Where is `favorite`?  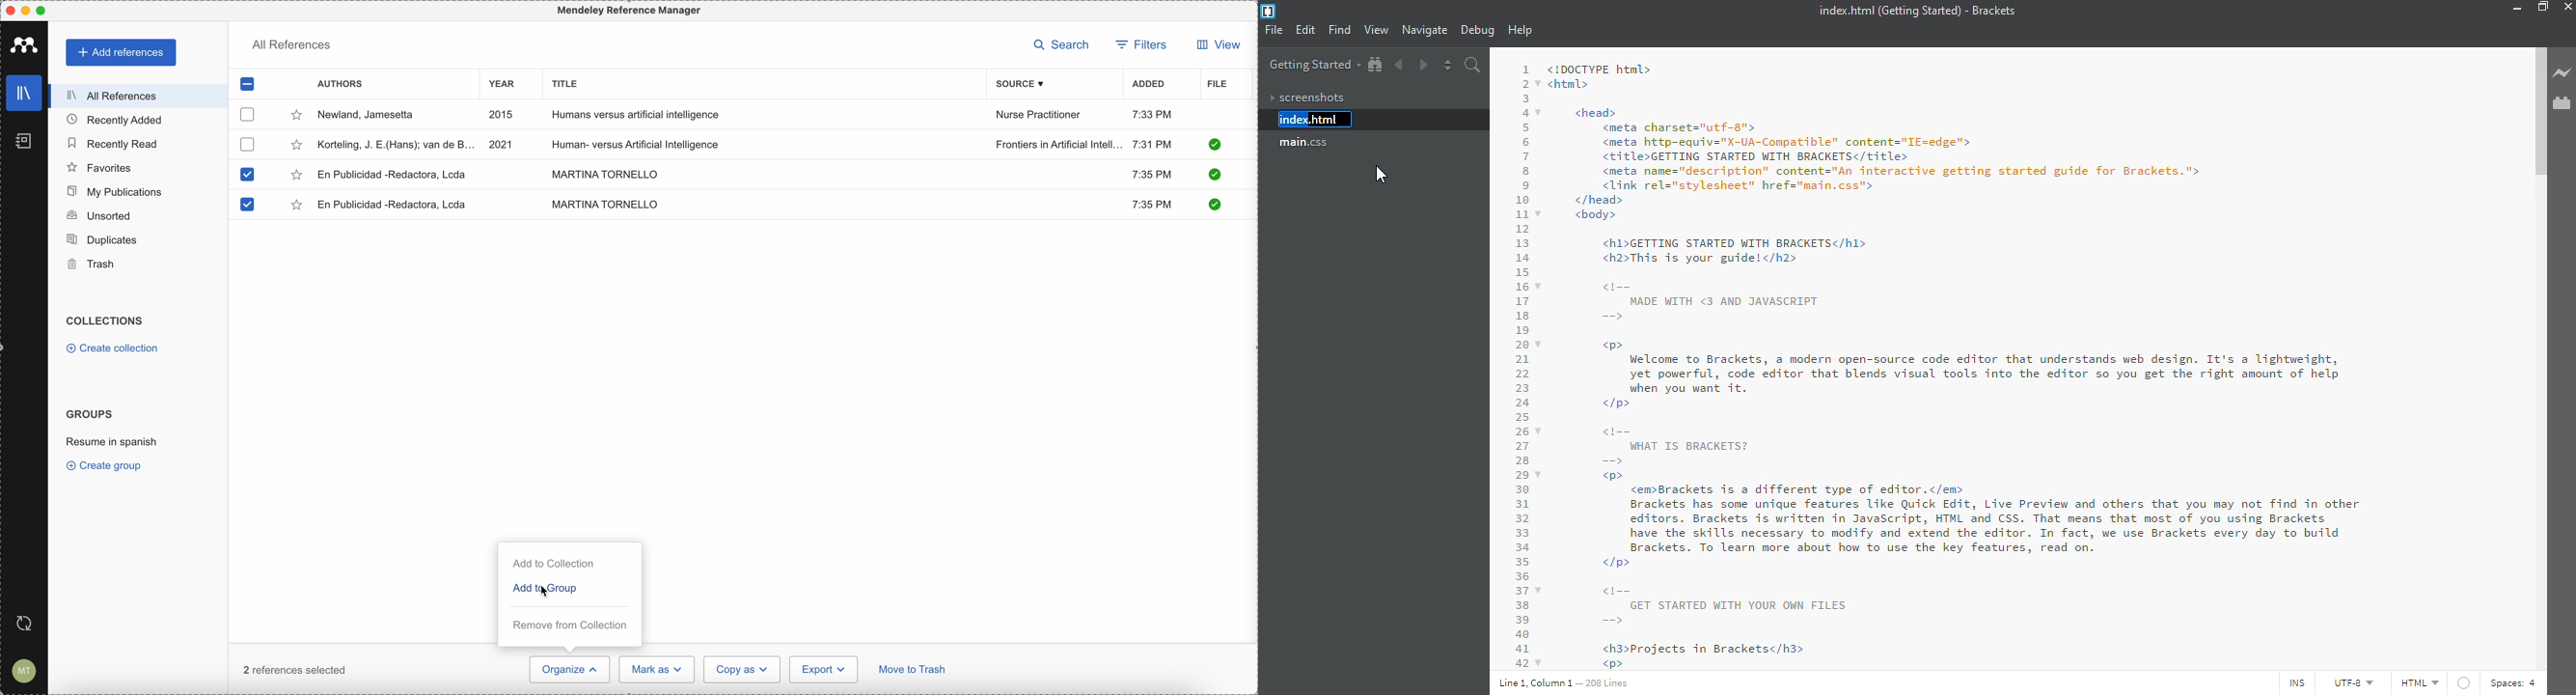
favorite is located at coordinates (296, 176).